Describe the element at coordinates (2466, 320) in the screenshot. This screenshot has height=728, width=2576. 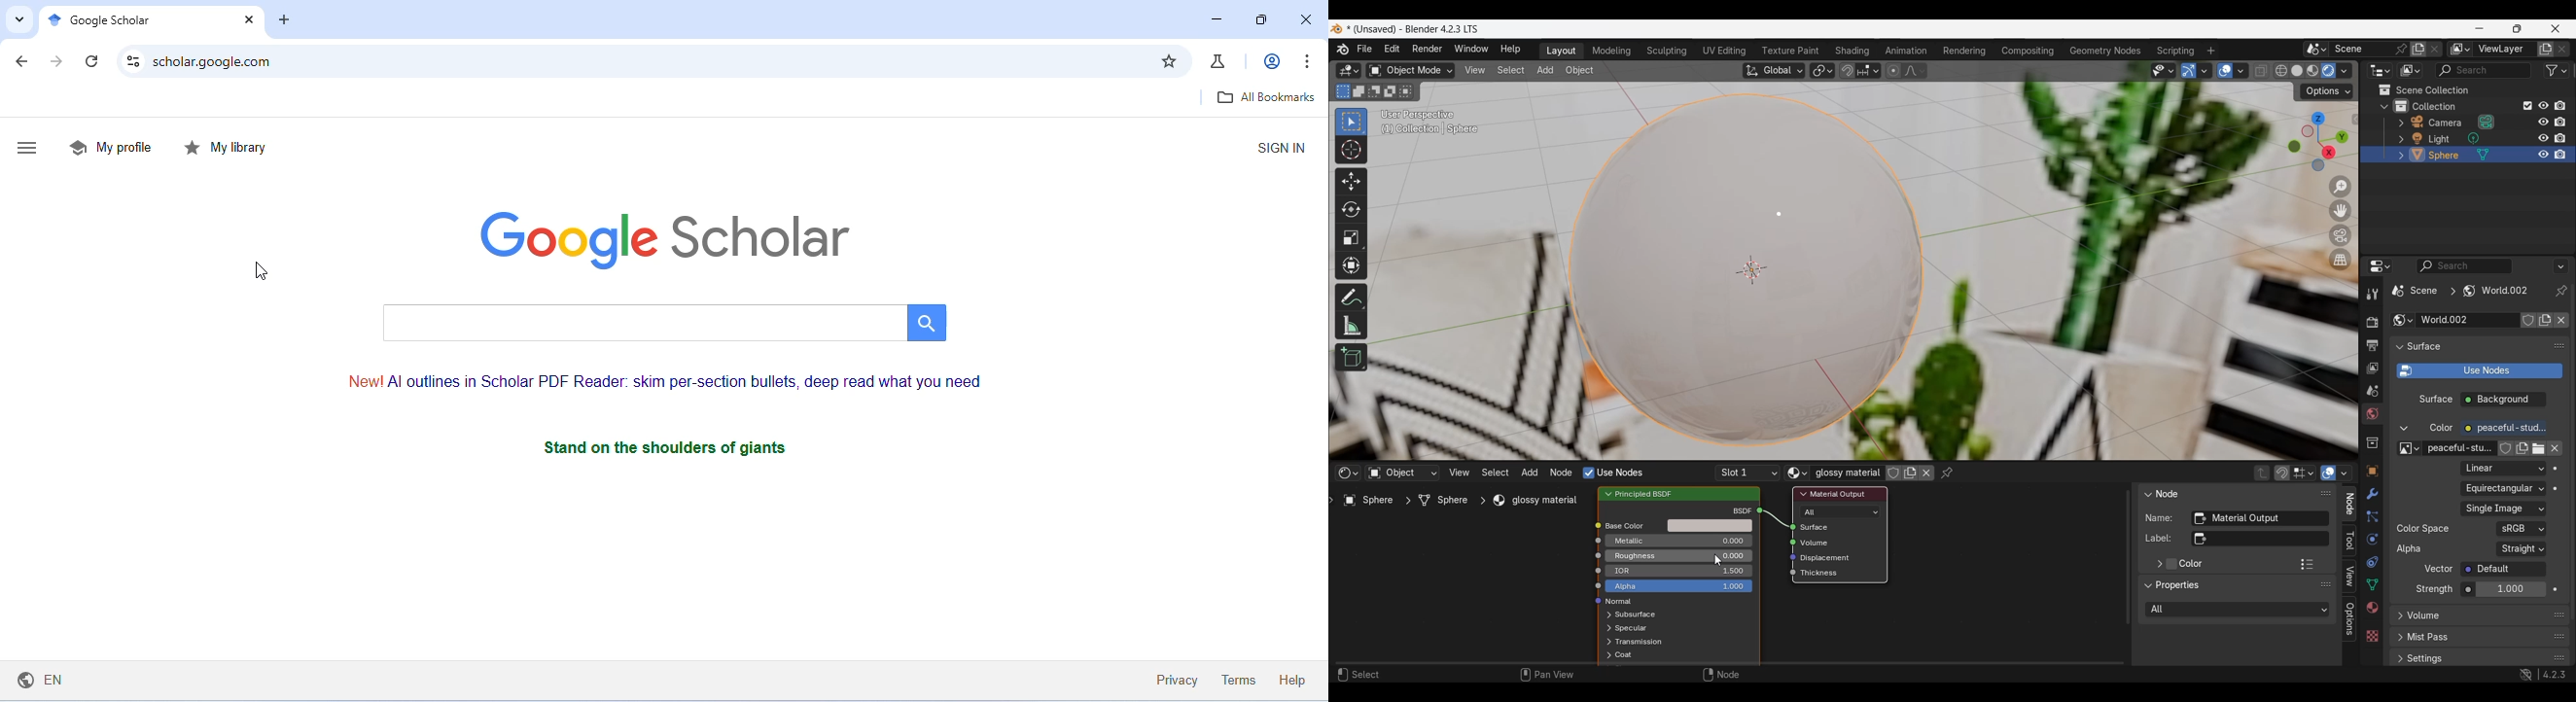
I see `Type world name` at that location.